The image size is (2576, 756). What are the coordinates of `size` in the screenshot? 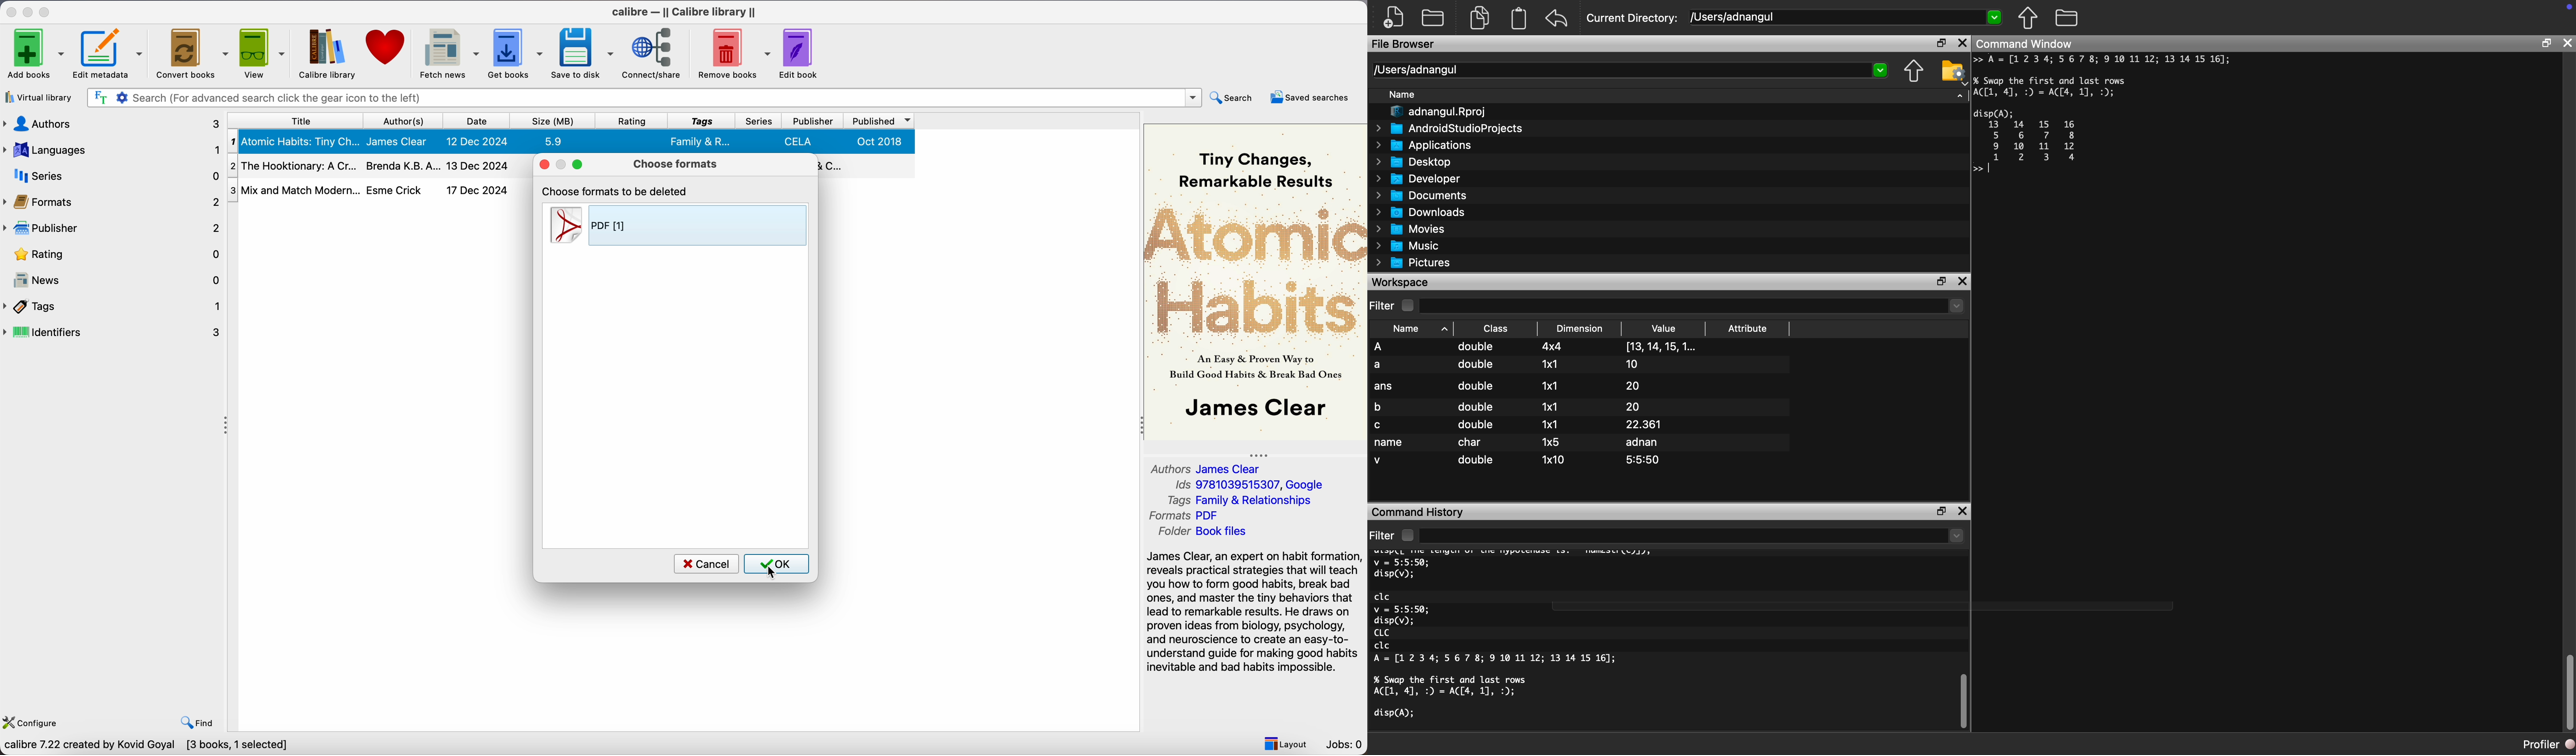 It's located at (555, 120).